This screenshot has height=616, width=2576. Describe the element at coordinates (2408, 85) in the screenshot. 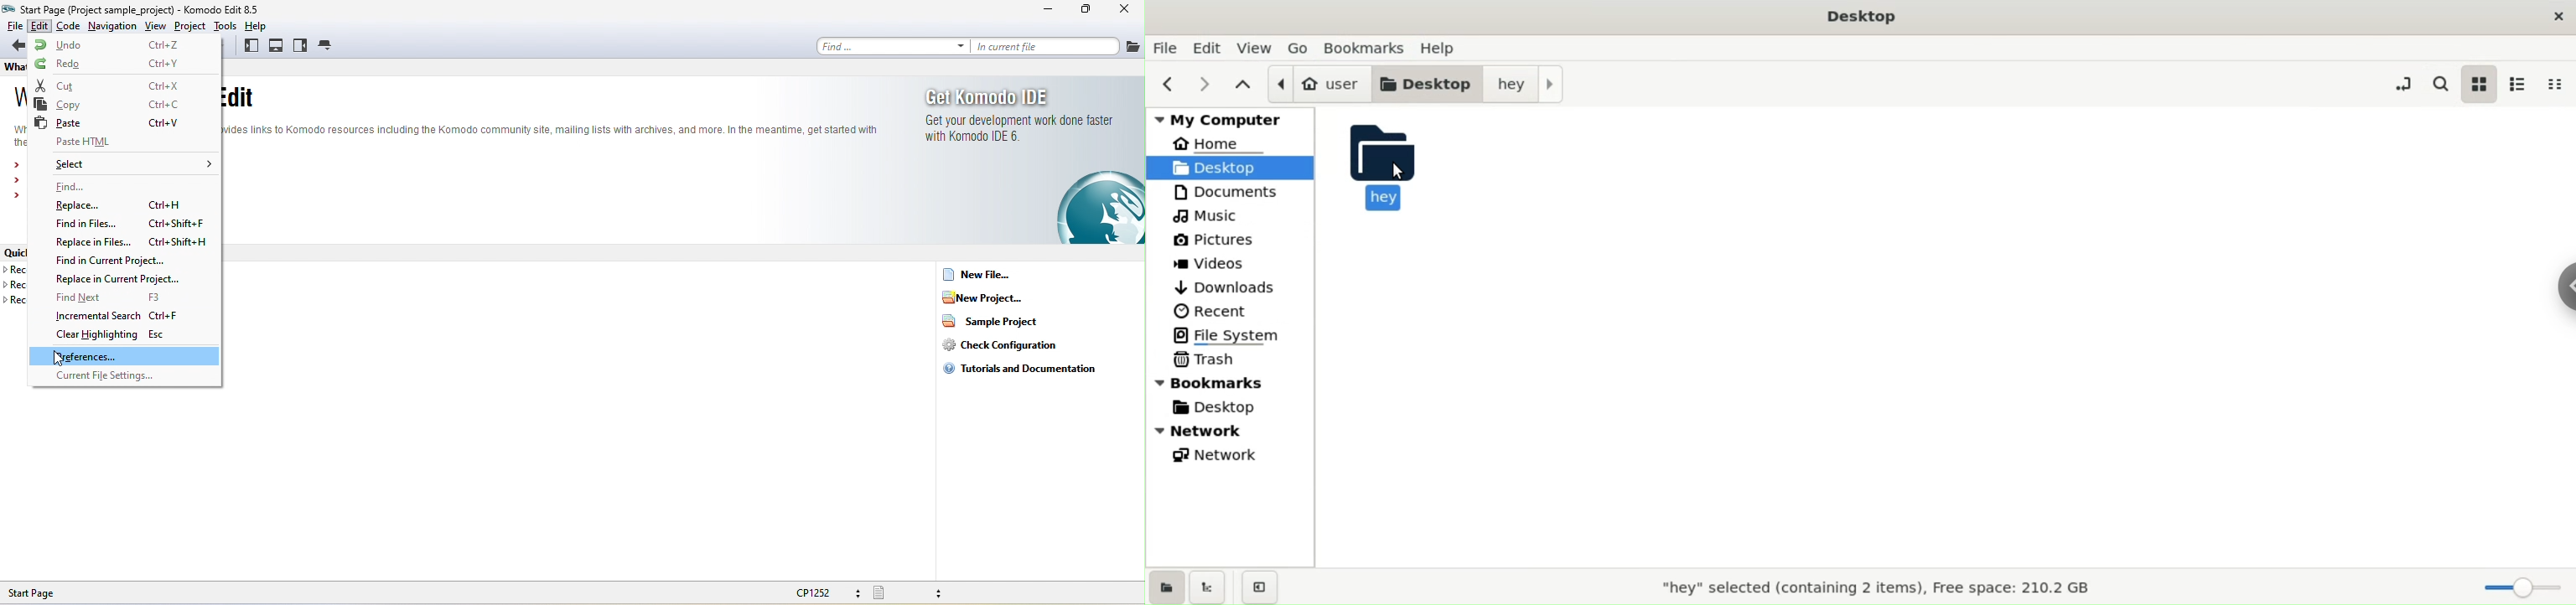

I see `toggle location entry` at that location.